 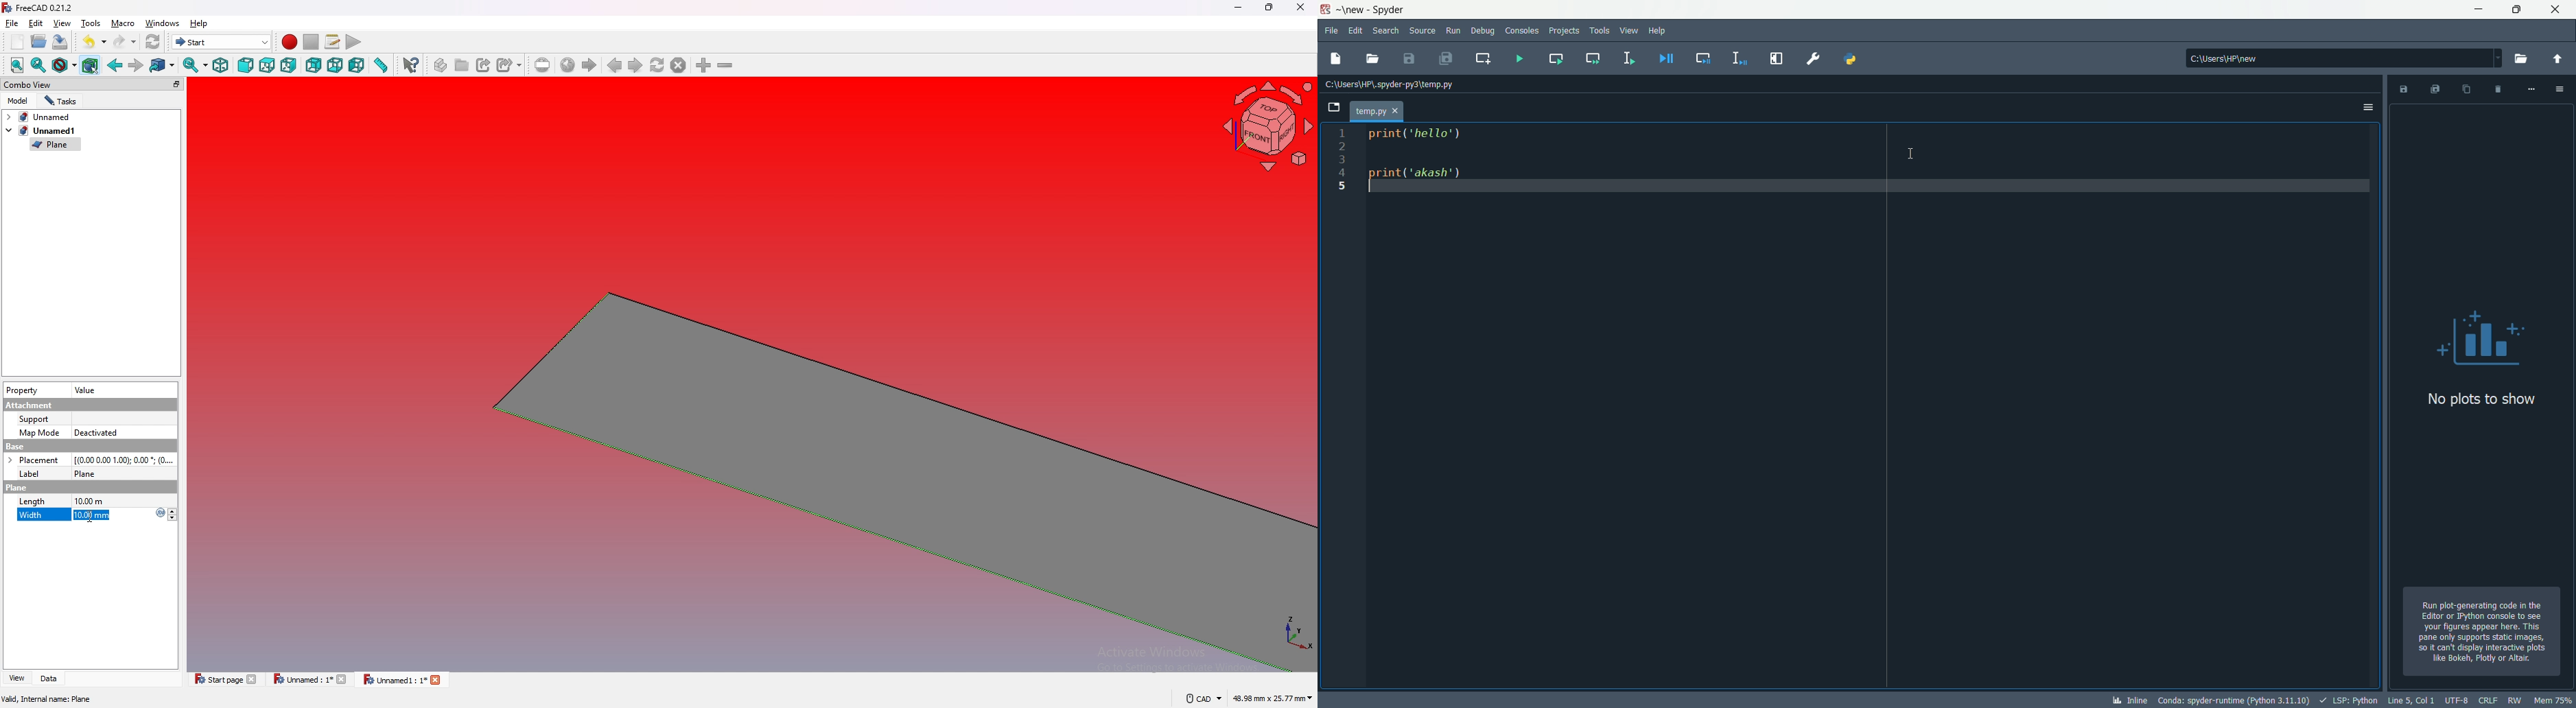 What do you see at coordinates (95, 40) in the screenshot?
I see `undo` at bounding box center [95, 40].